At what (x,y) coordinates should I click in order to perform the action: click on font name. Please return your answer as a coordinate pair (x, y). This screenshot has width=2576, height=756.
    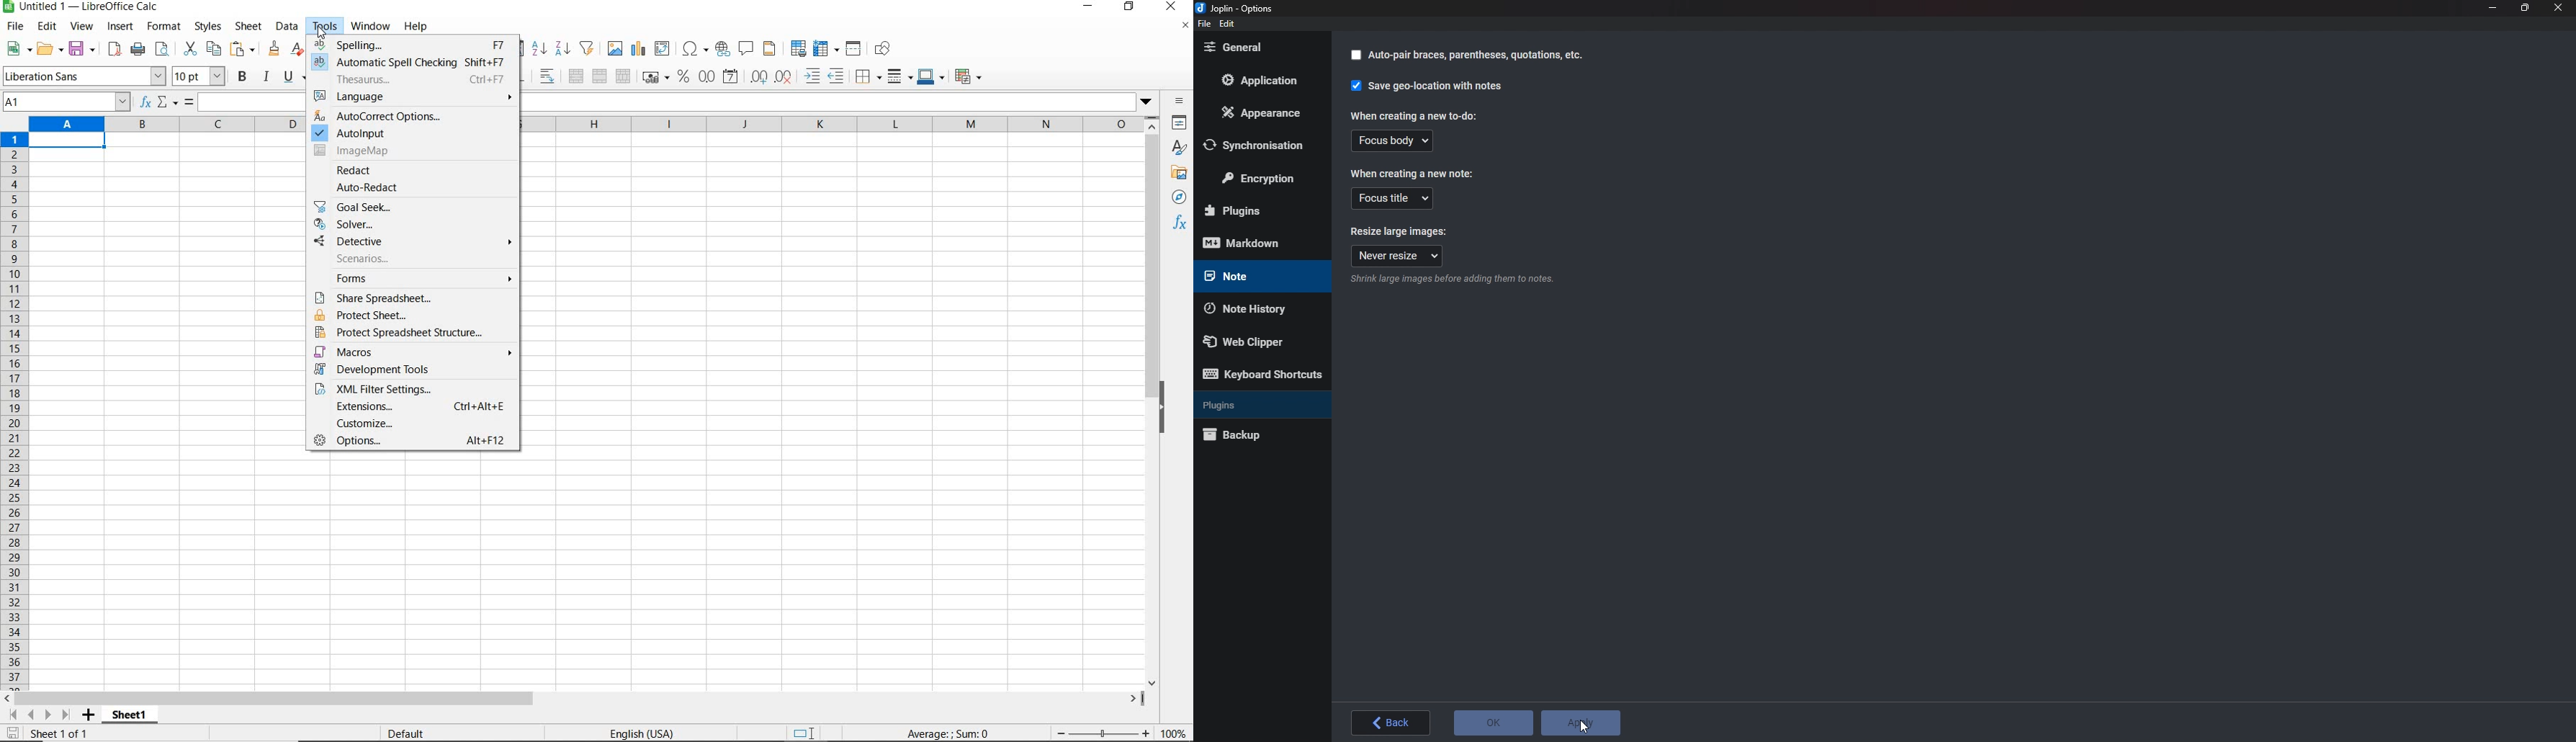
    Looking at the image, I should click on (83, 76).